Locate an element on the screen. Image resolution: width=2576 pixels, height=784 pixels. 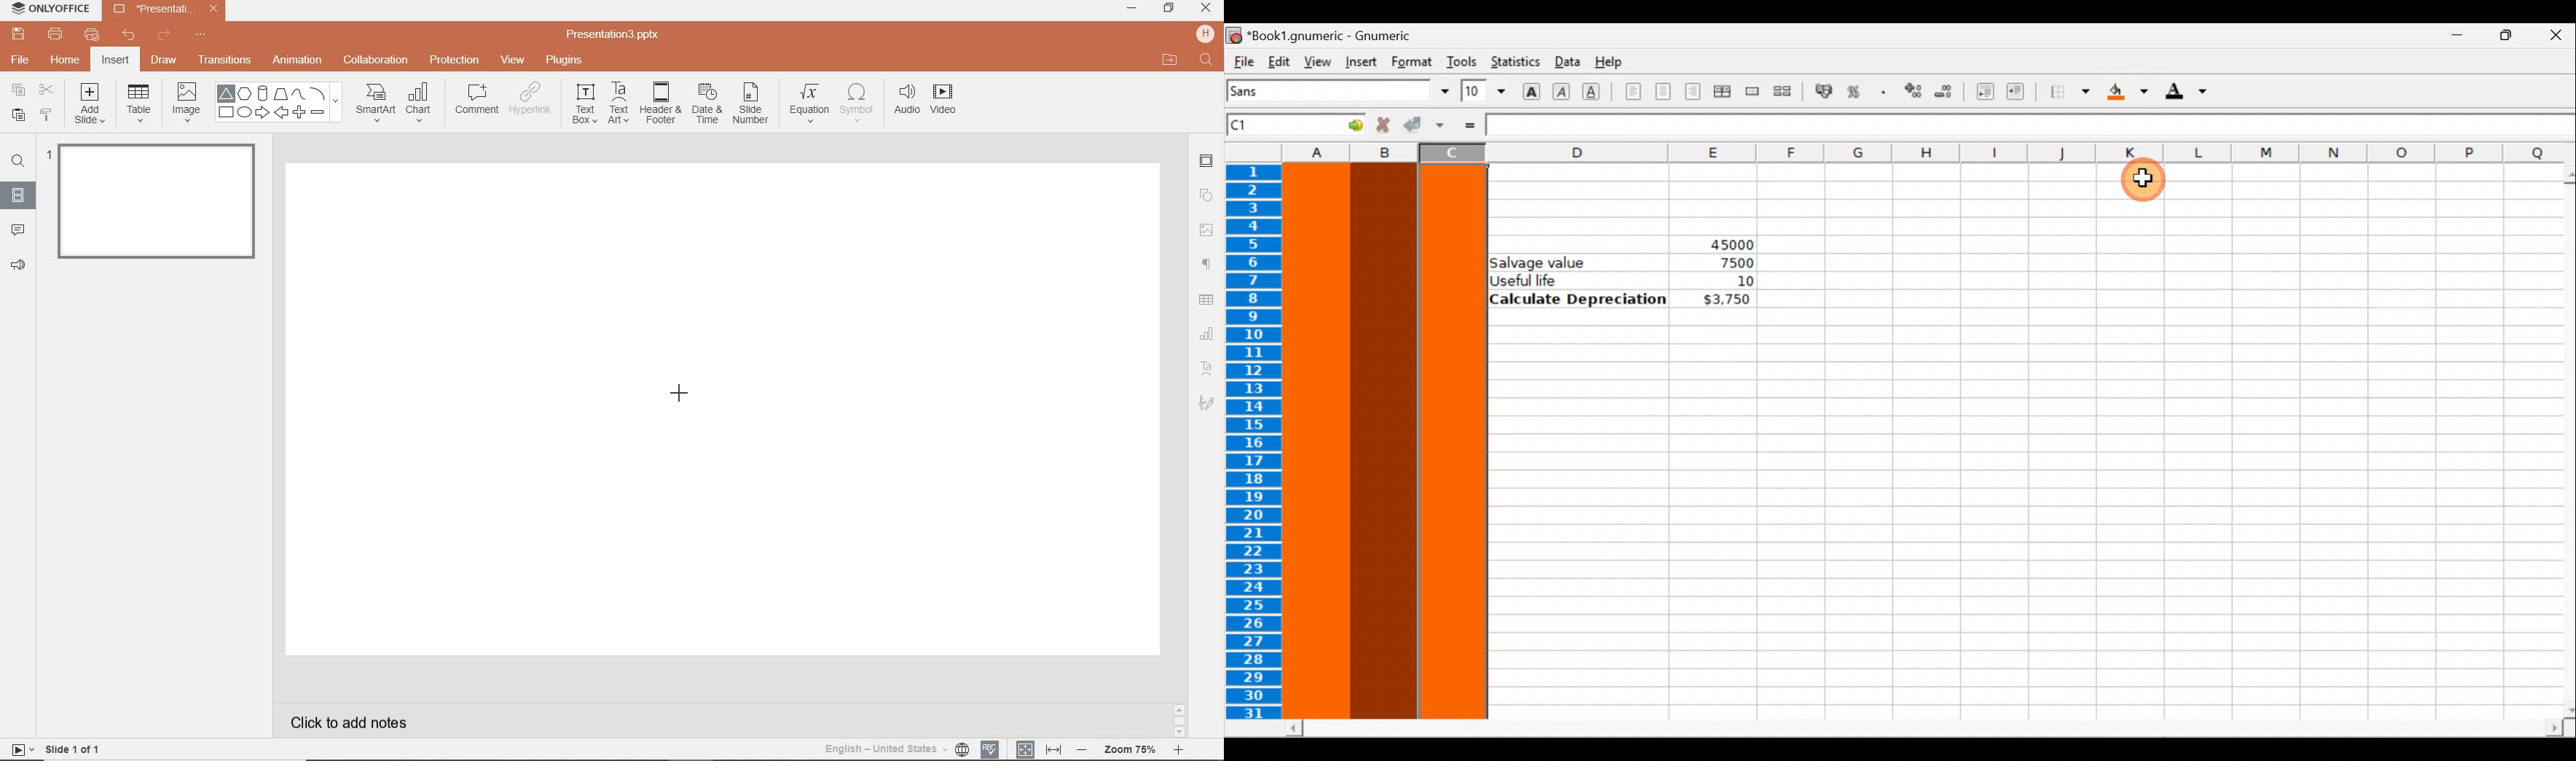
INSERT is located at coordinates (114, 61).